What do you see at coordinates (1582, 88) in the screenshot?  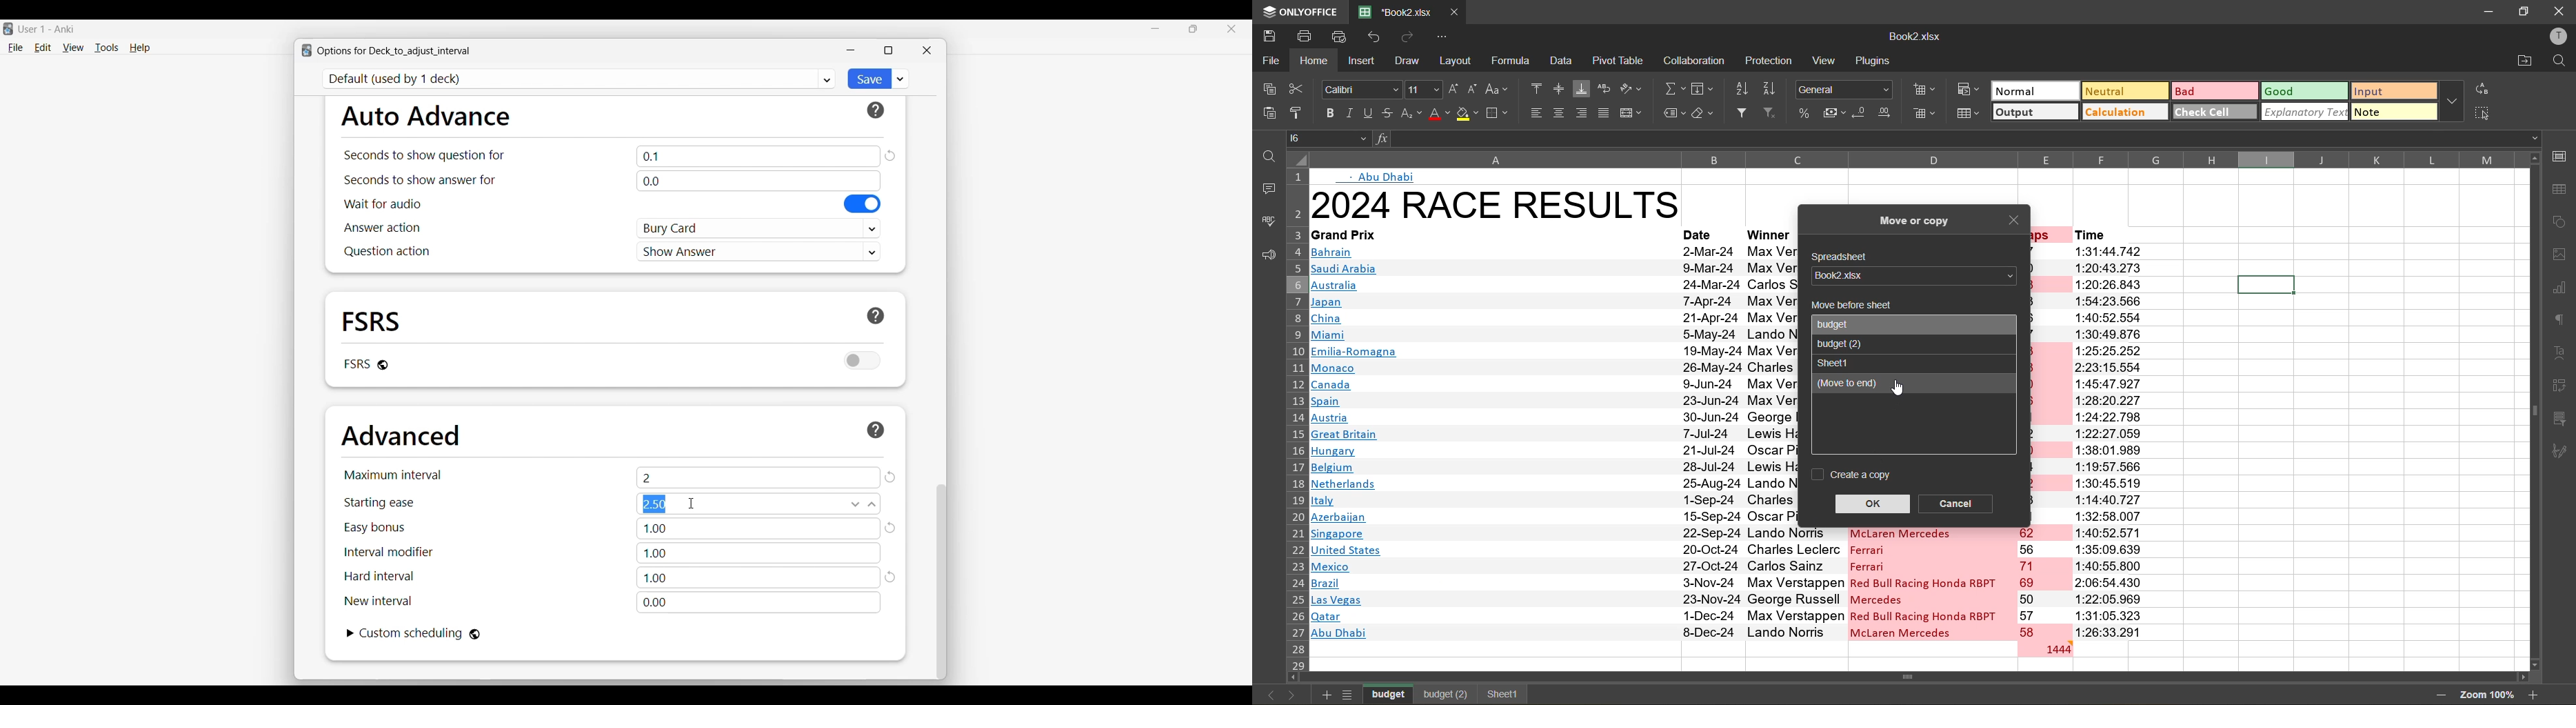 I see `align bottom` at bounding box center [1582, 88].